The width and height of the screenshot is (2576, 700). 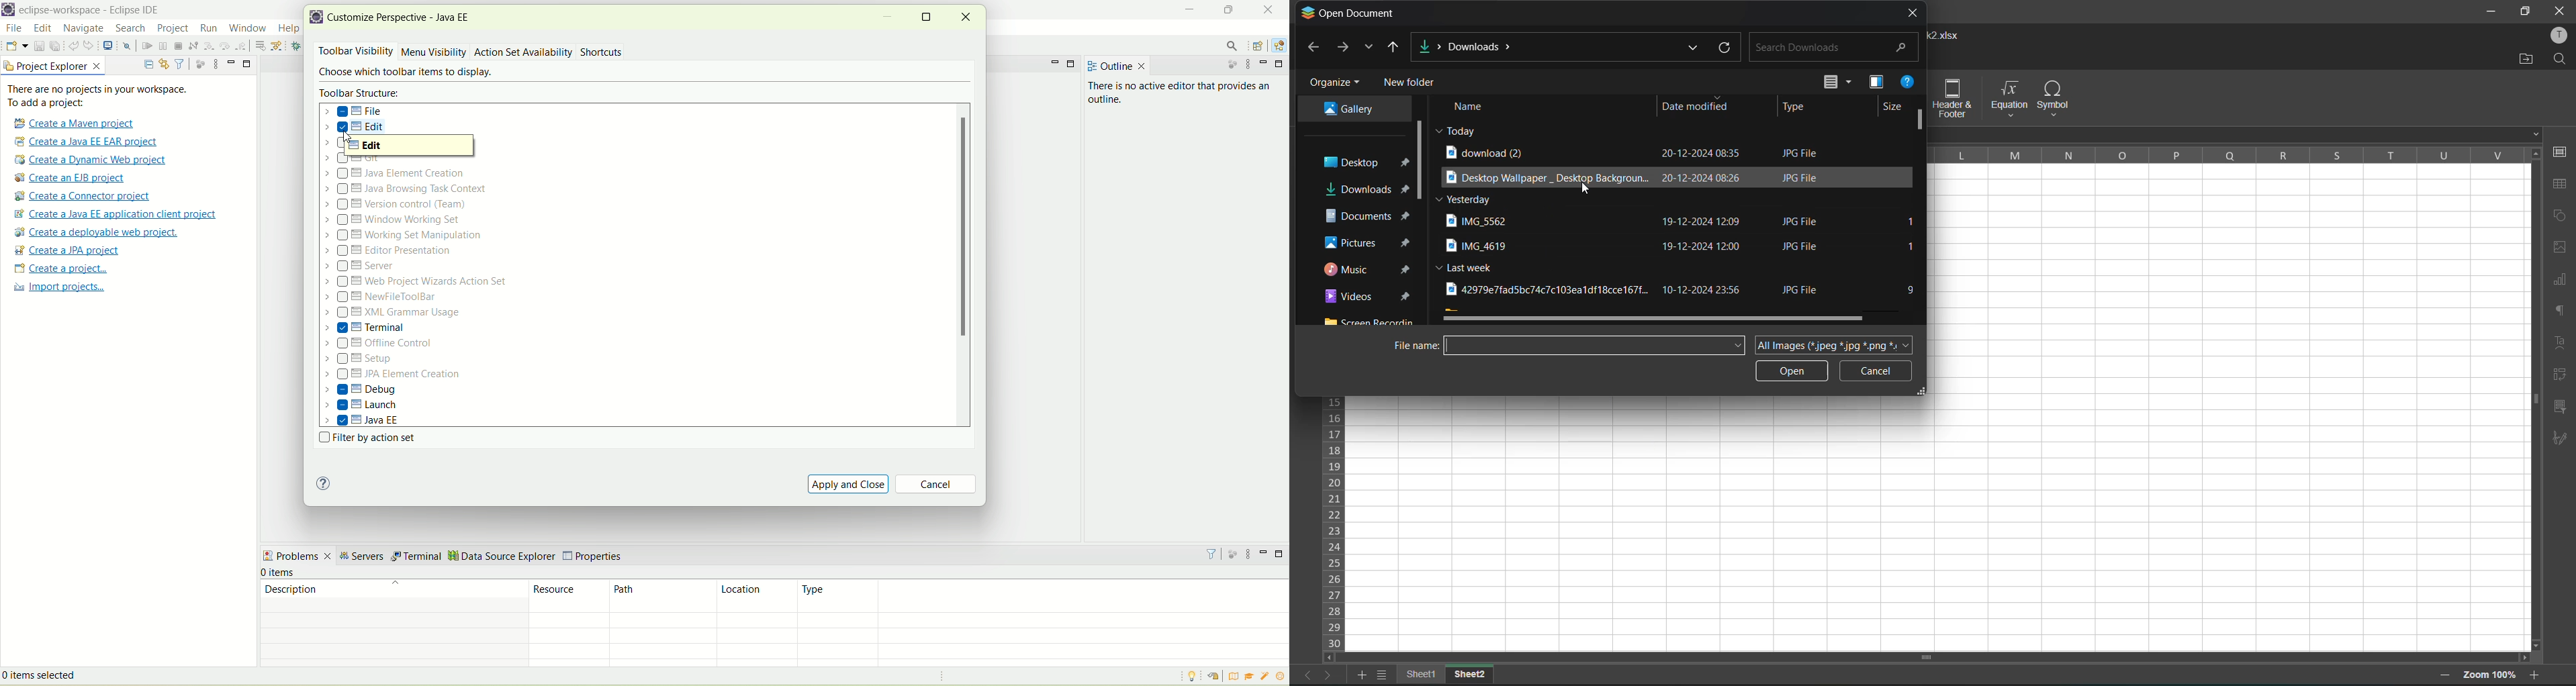 I want to click on sheet names, so click(x=1425, y=673).